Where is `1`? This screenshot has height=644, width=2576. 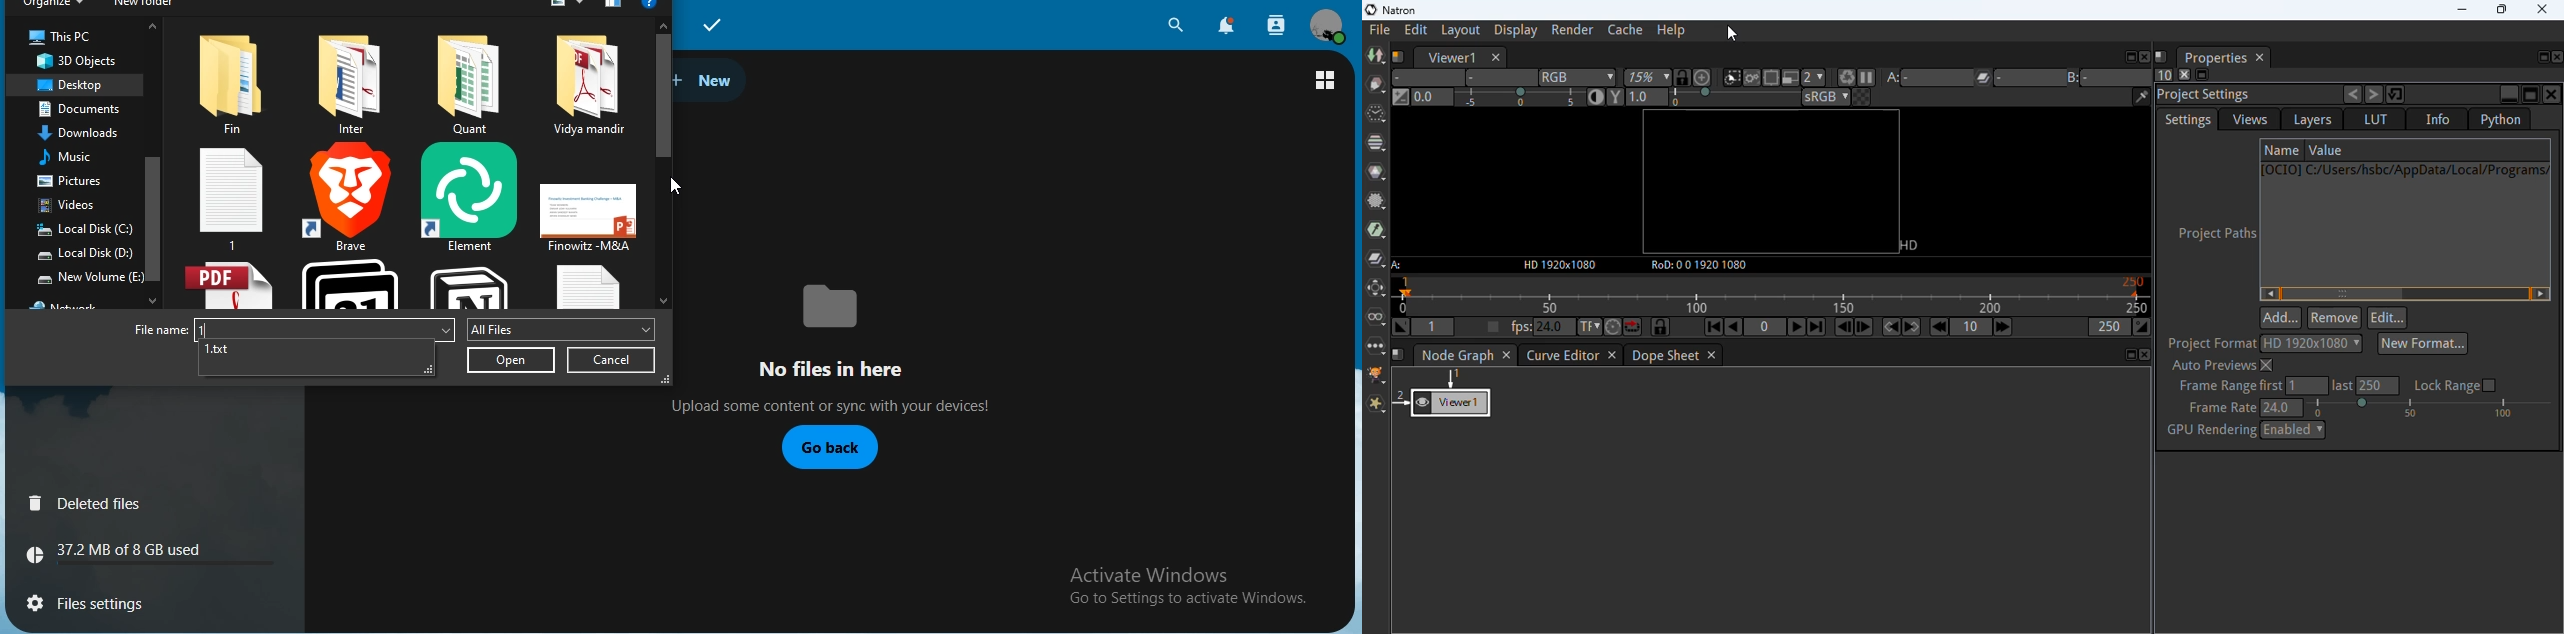 1 is located at coordinates (232, 197).